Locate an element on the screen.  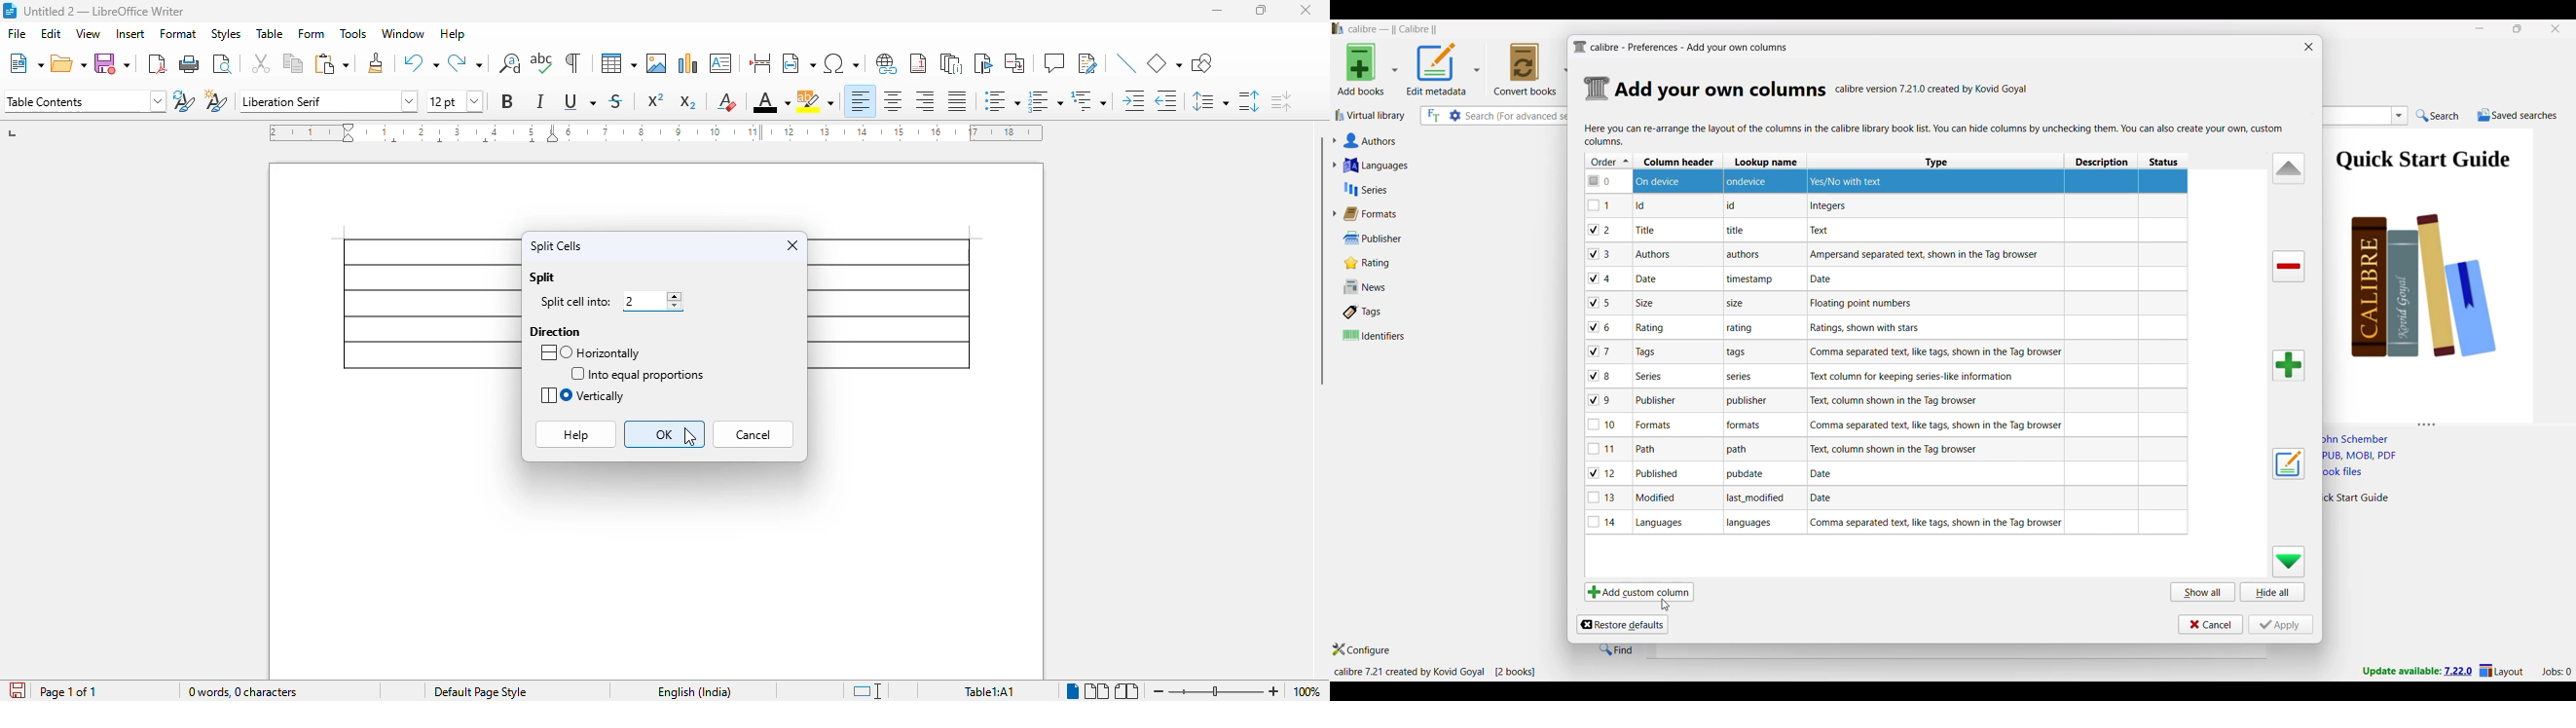
insert footnote is located at coordinates (918, 63).